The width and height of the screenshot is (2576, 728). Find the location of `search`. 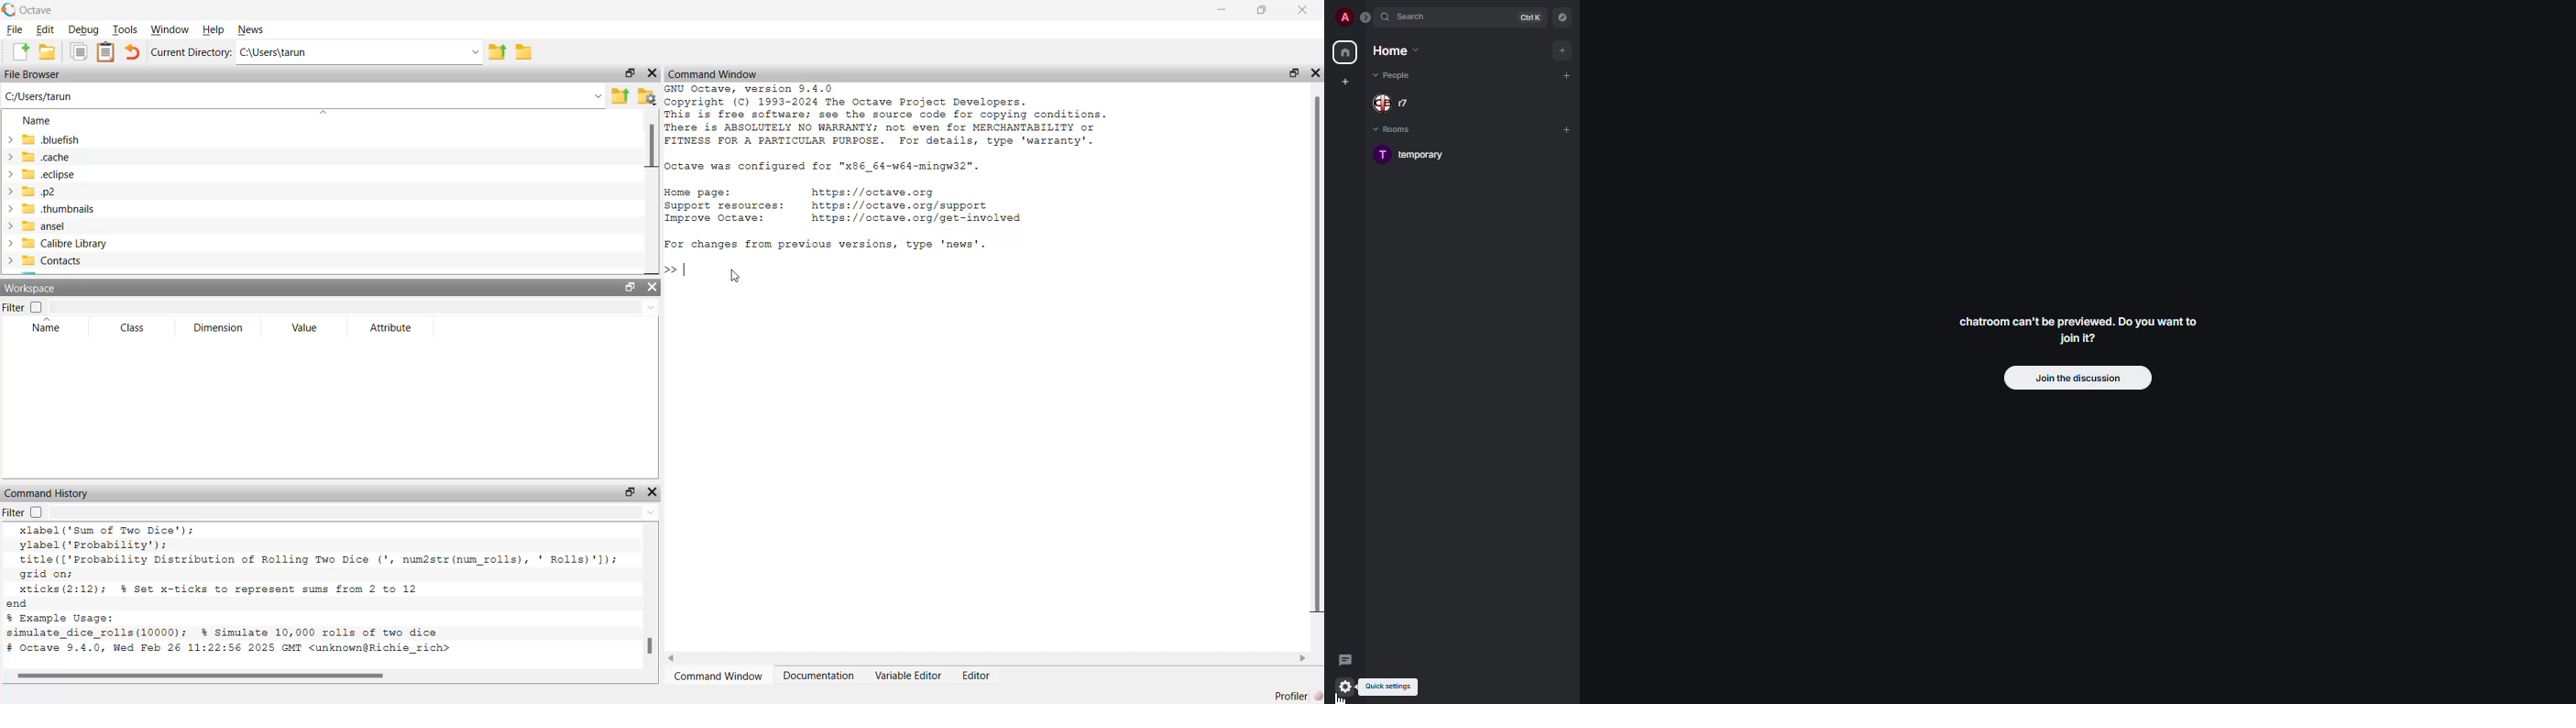

search is located at coordinates (1414, 16).